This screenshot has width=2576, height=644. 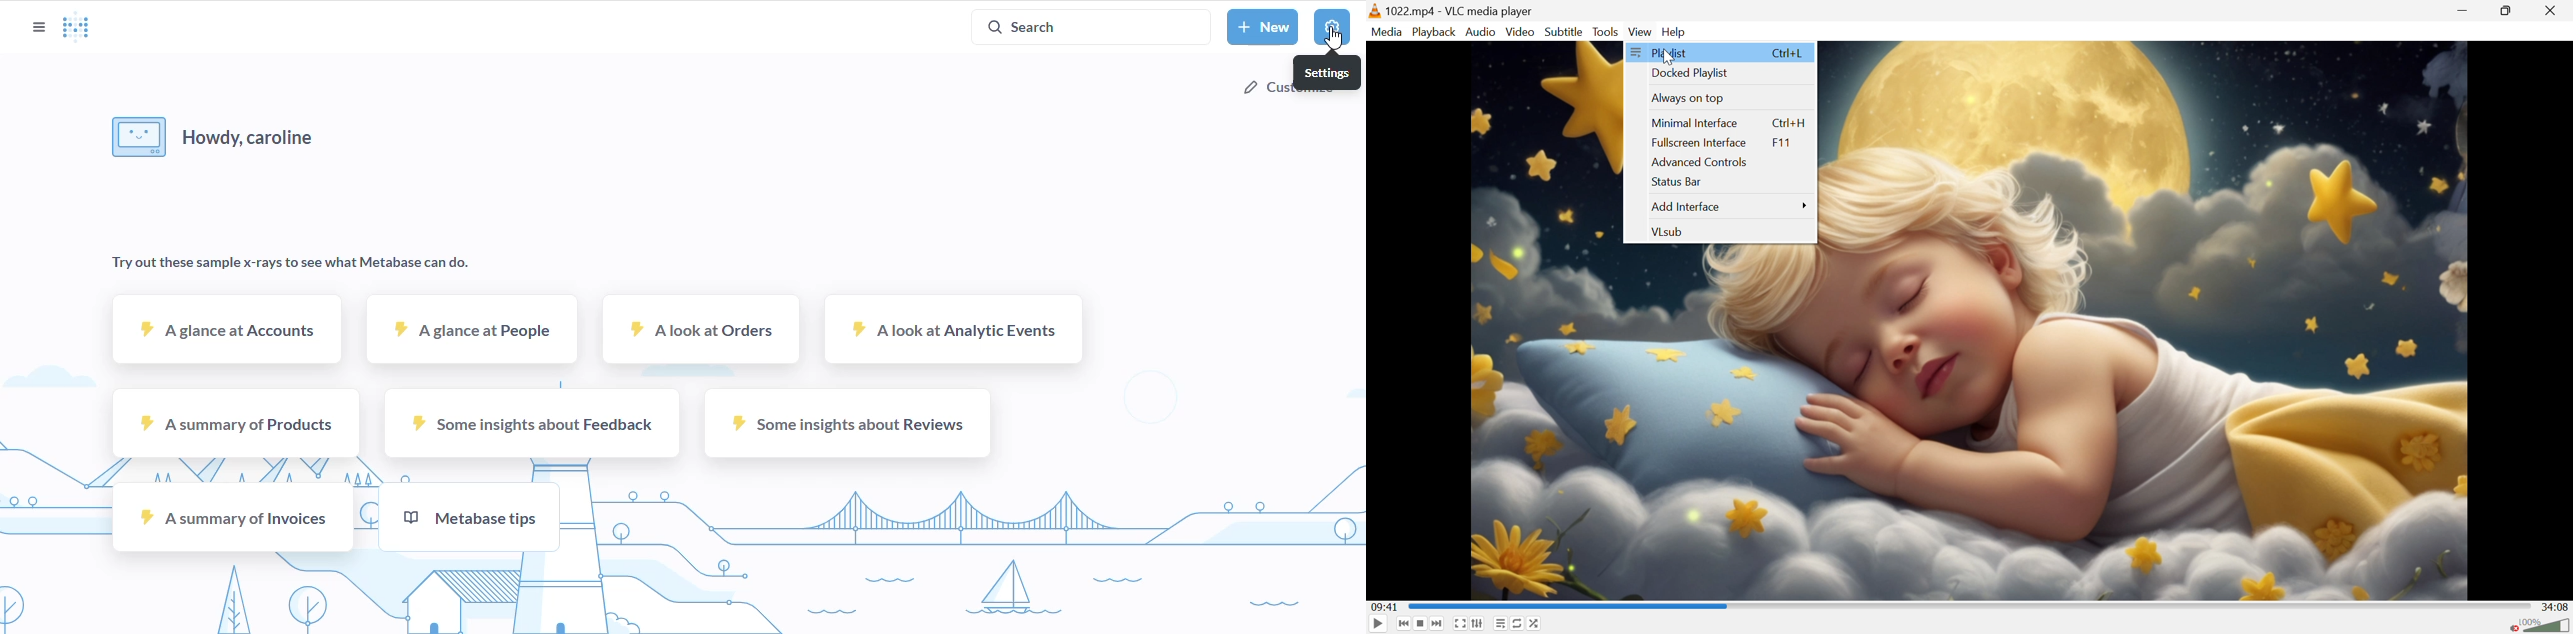 I want to click on some insights about reviews, so click(x=847, y=424).